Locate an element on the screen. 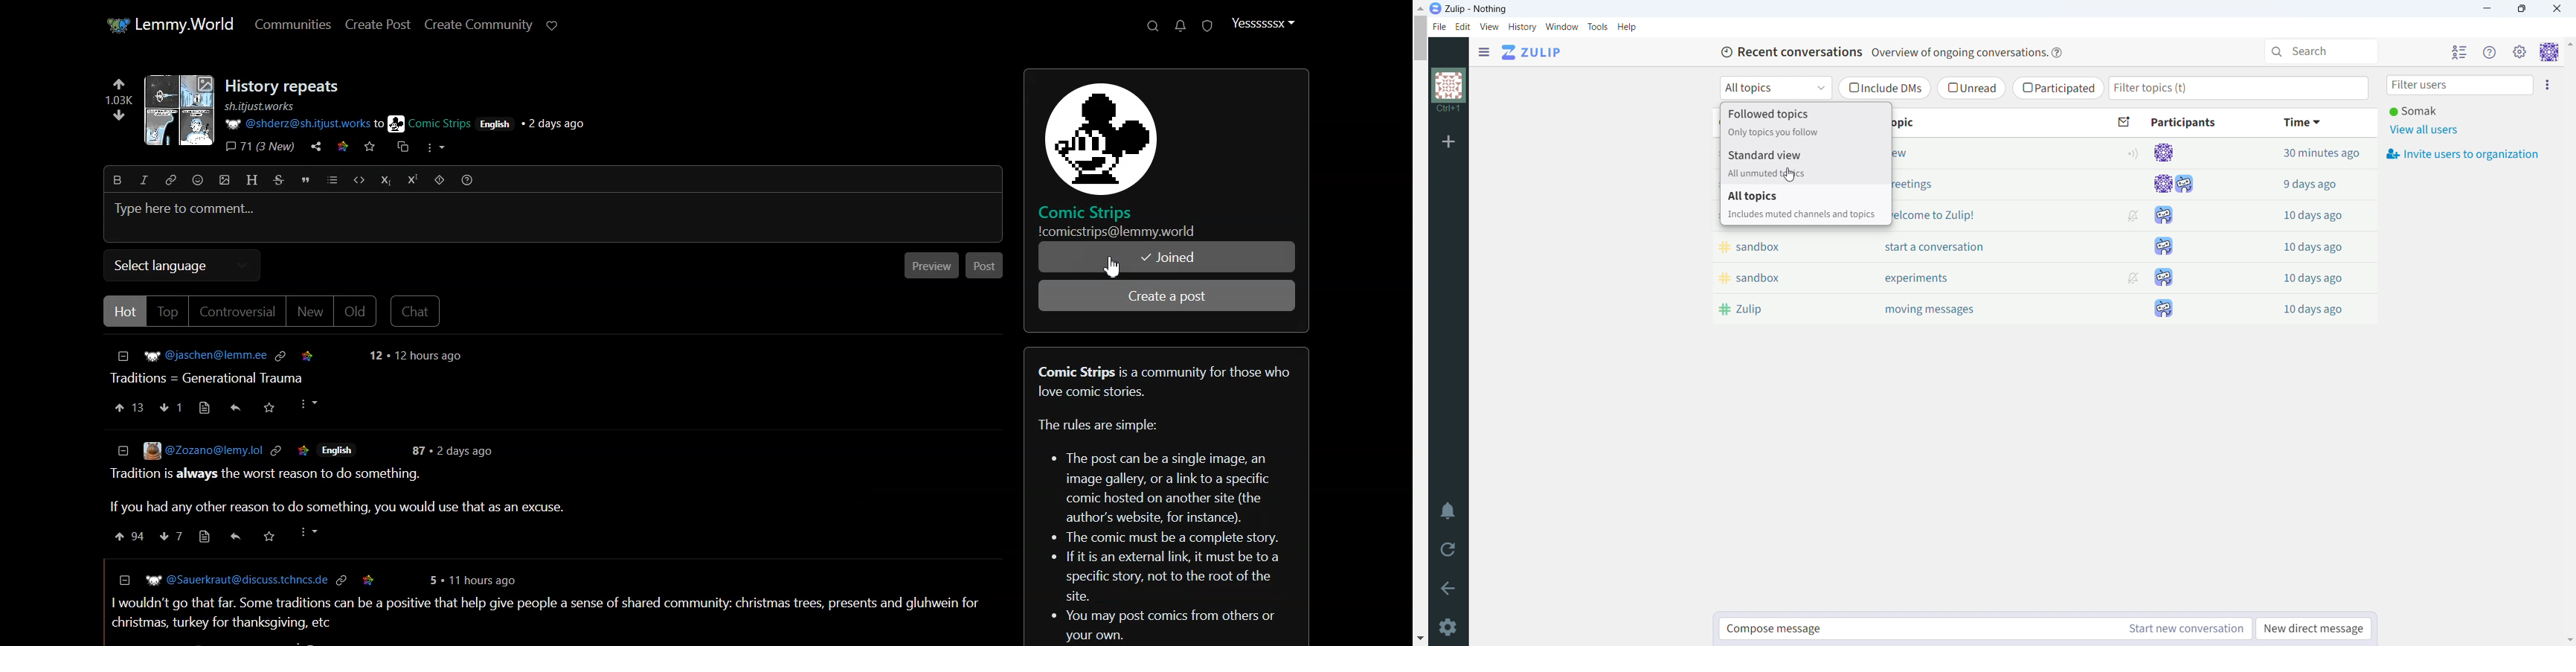  open sidebar menu is located at coordinates (1484, 52).